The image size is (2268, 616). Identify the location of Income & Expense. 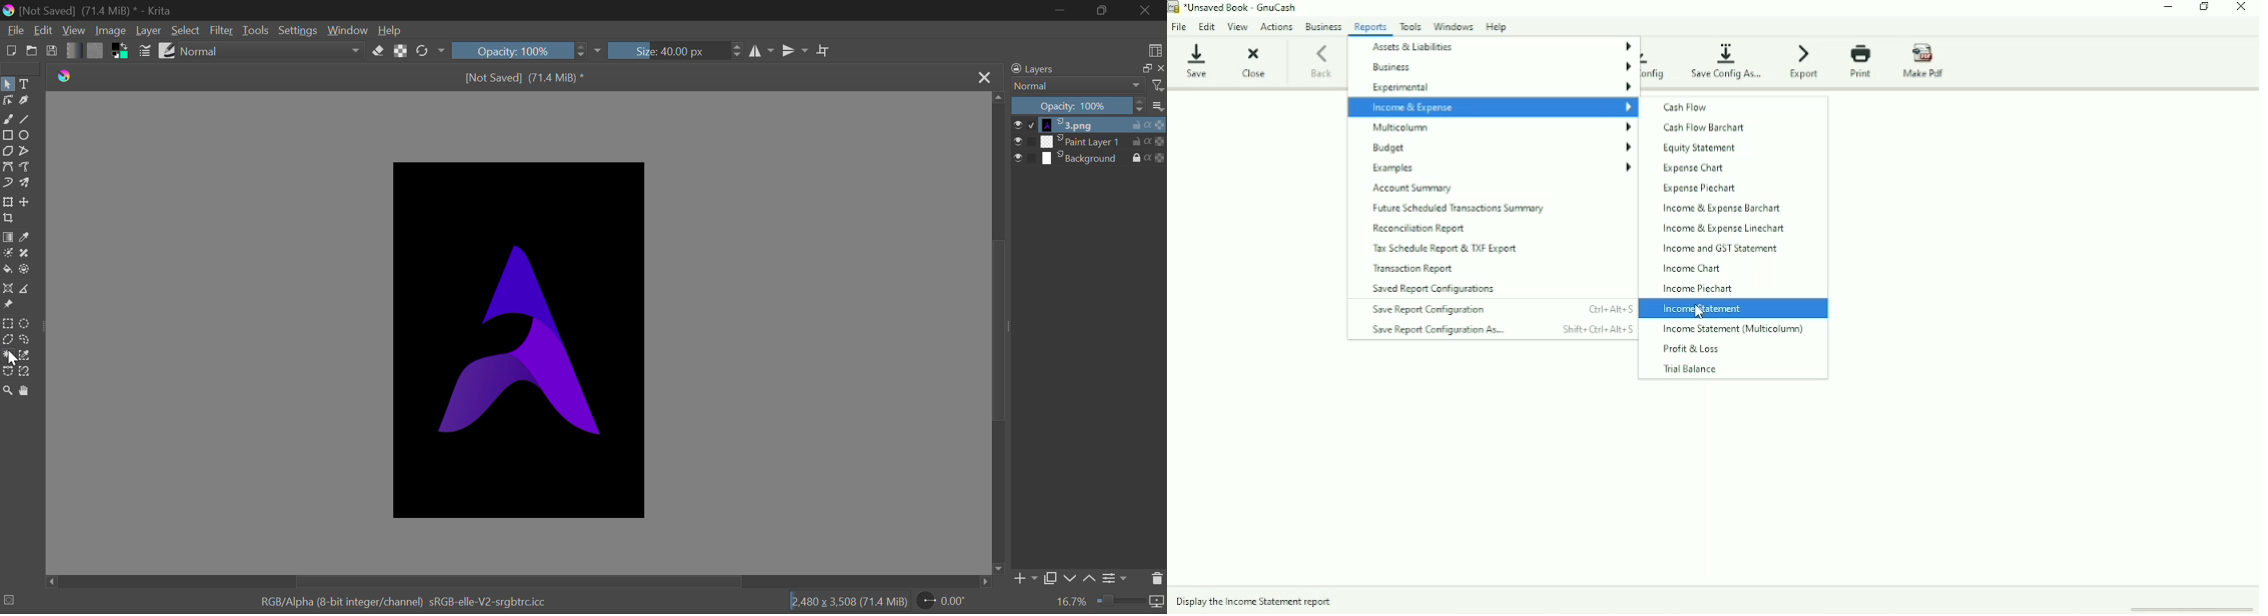
(1492, 107).